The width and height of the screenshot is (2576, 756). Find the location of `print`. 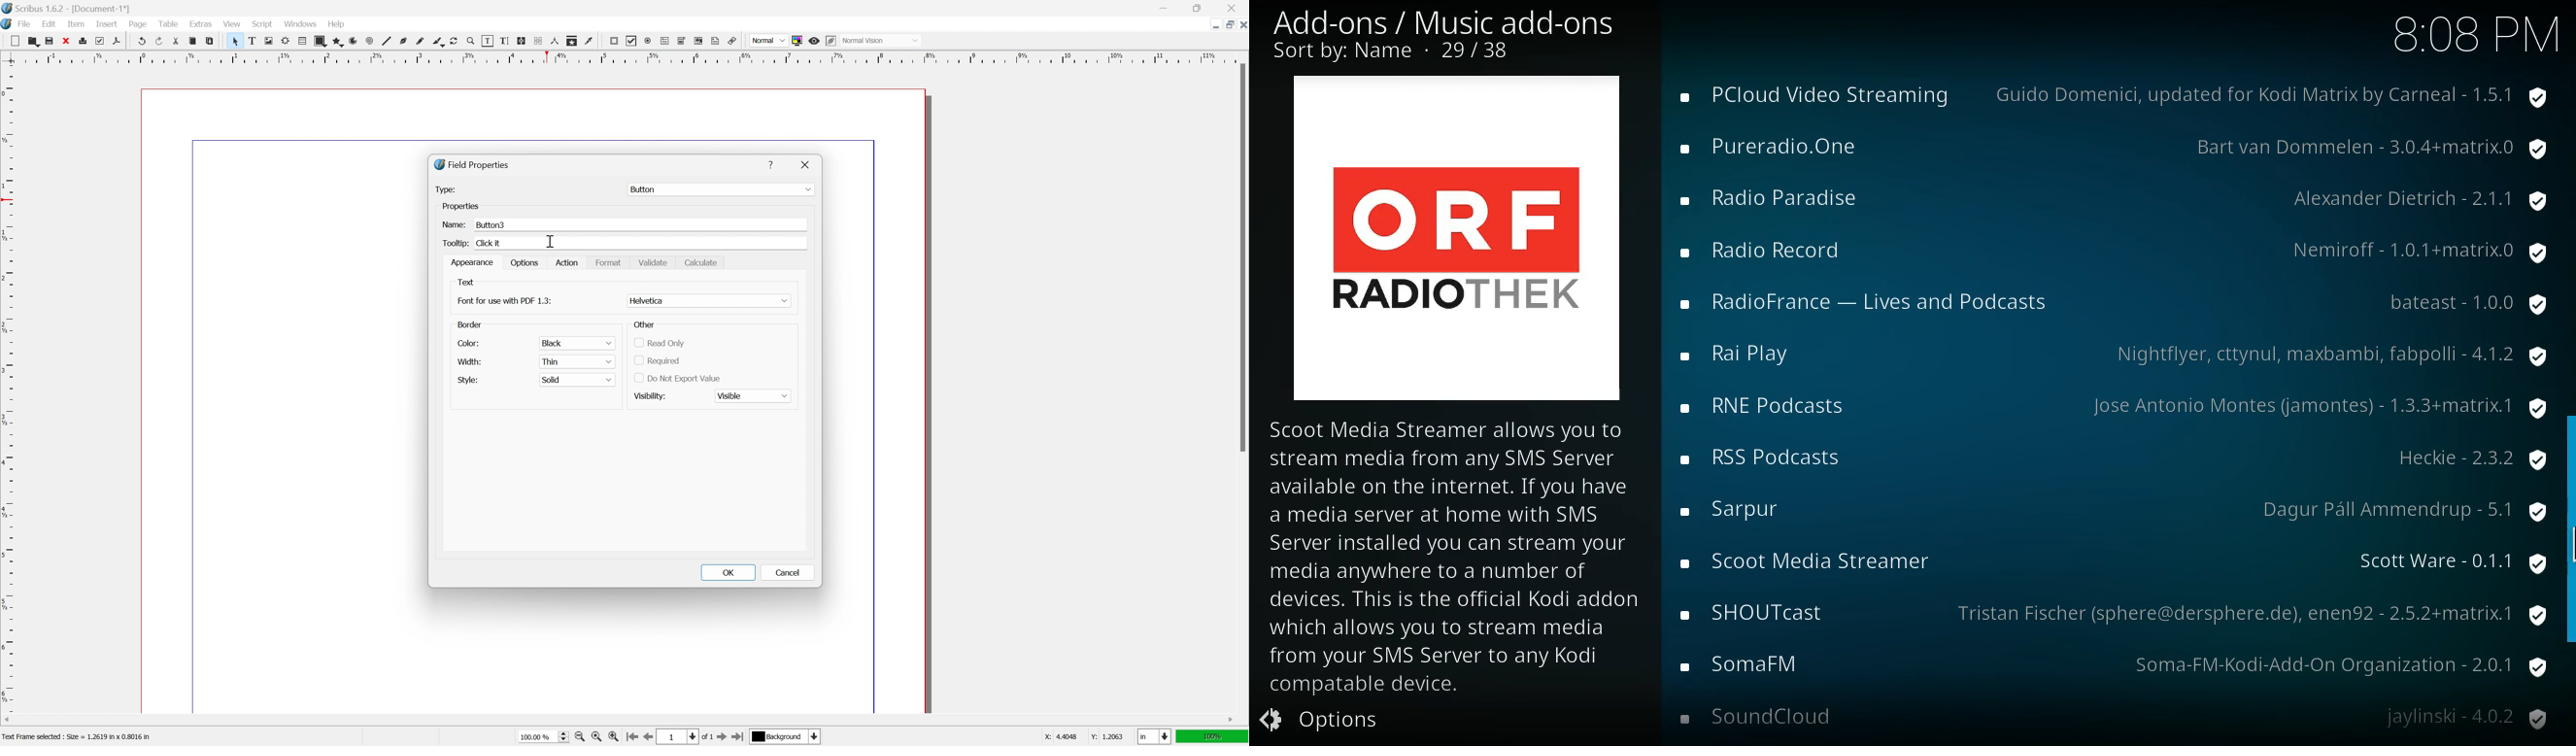

print is located at coordinates (83, 41).